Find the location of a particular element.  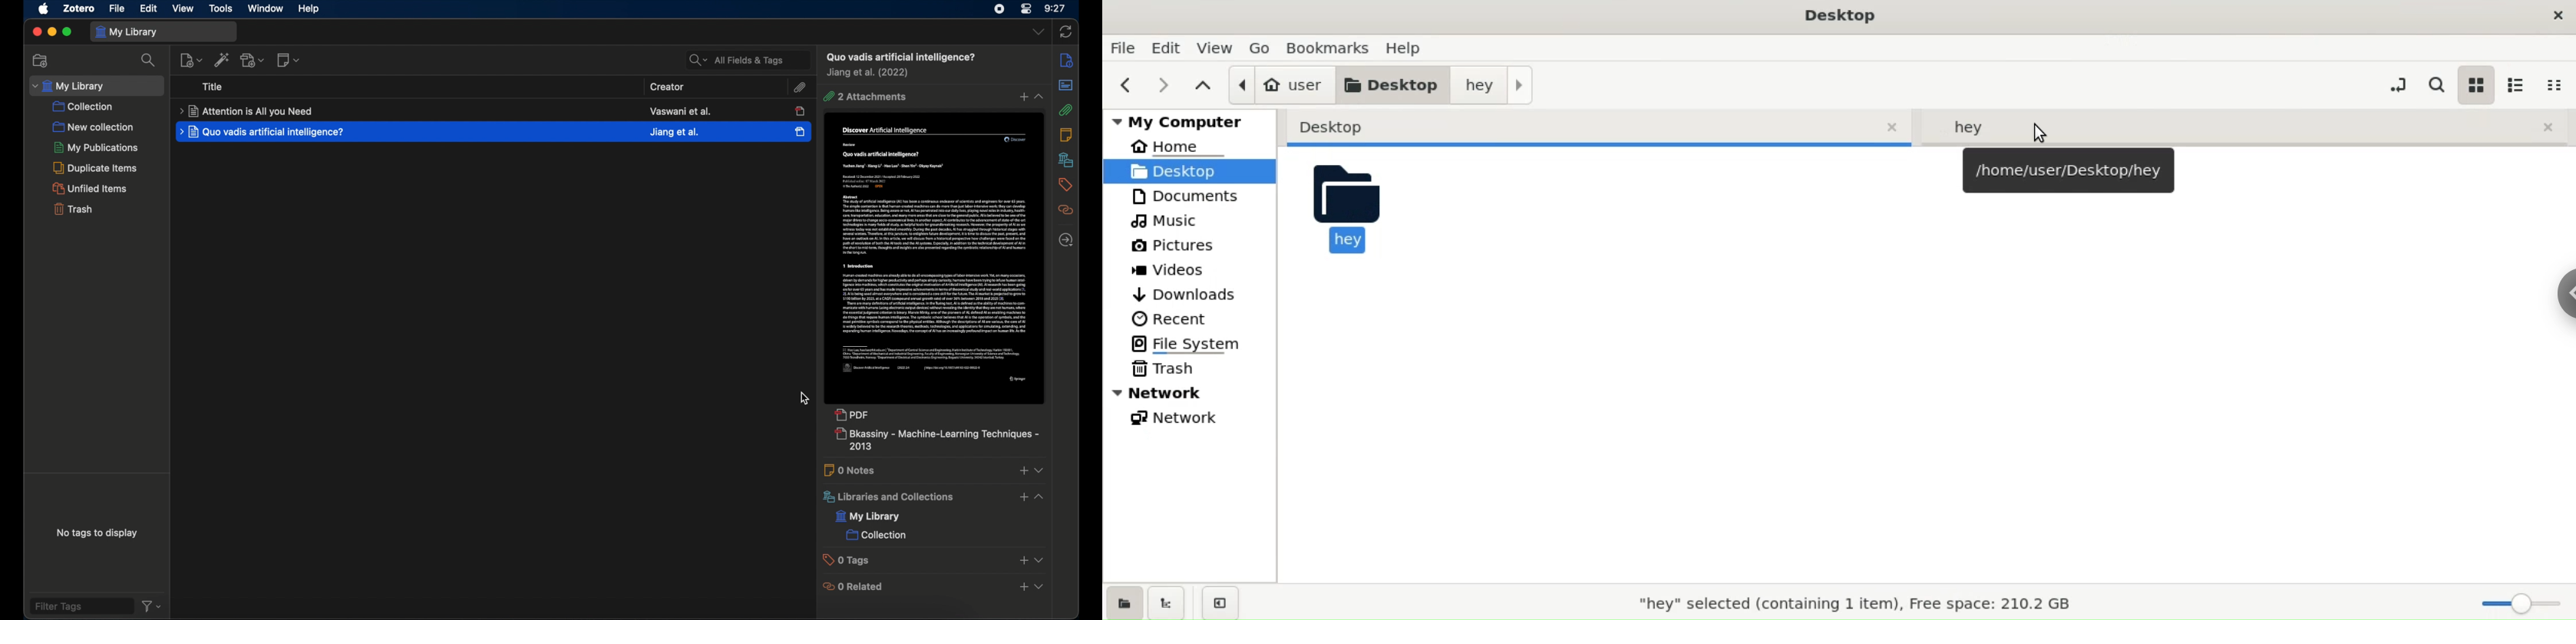

tags is located at coordinates (1065, 184).